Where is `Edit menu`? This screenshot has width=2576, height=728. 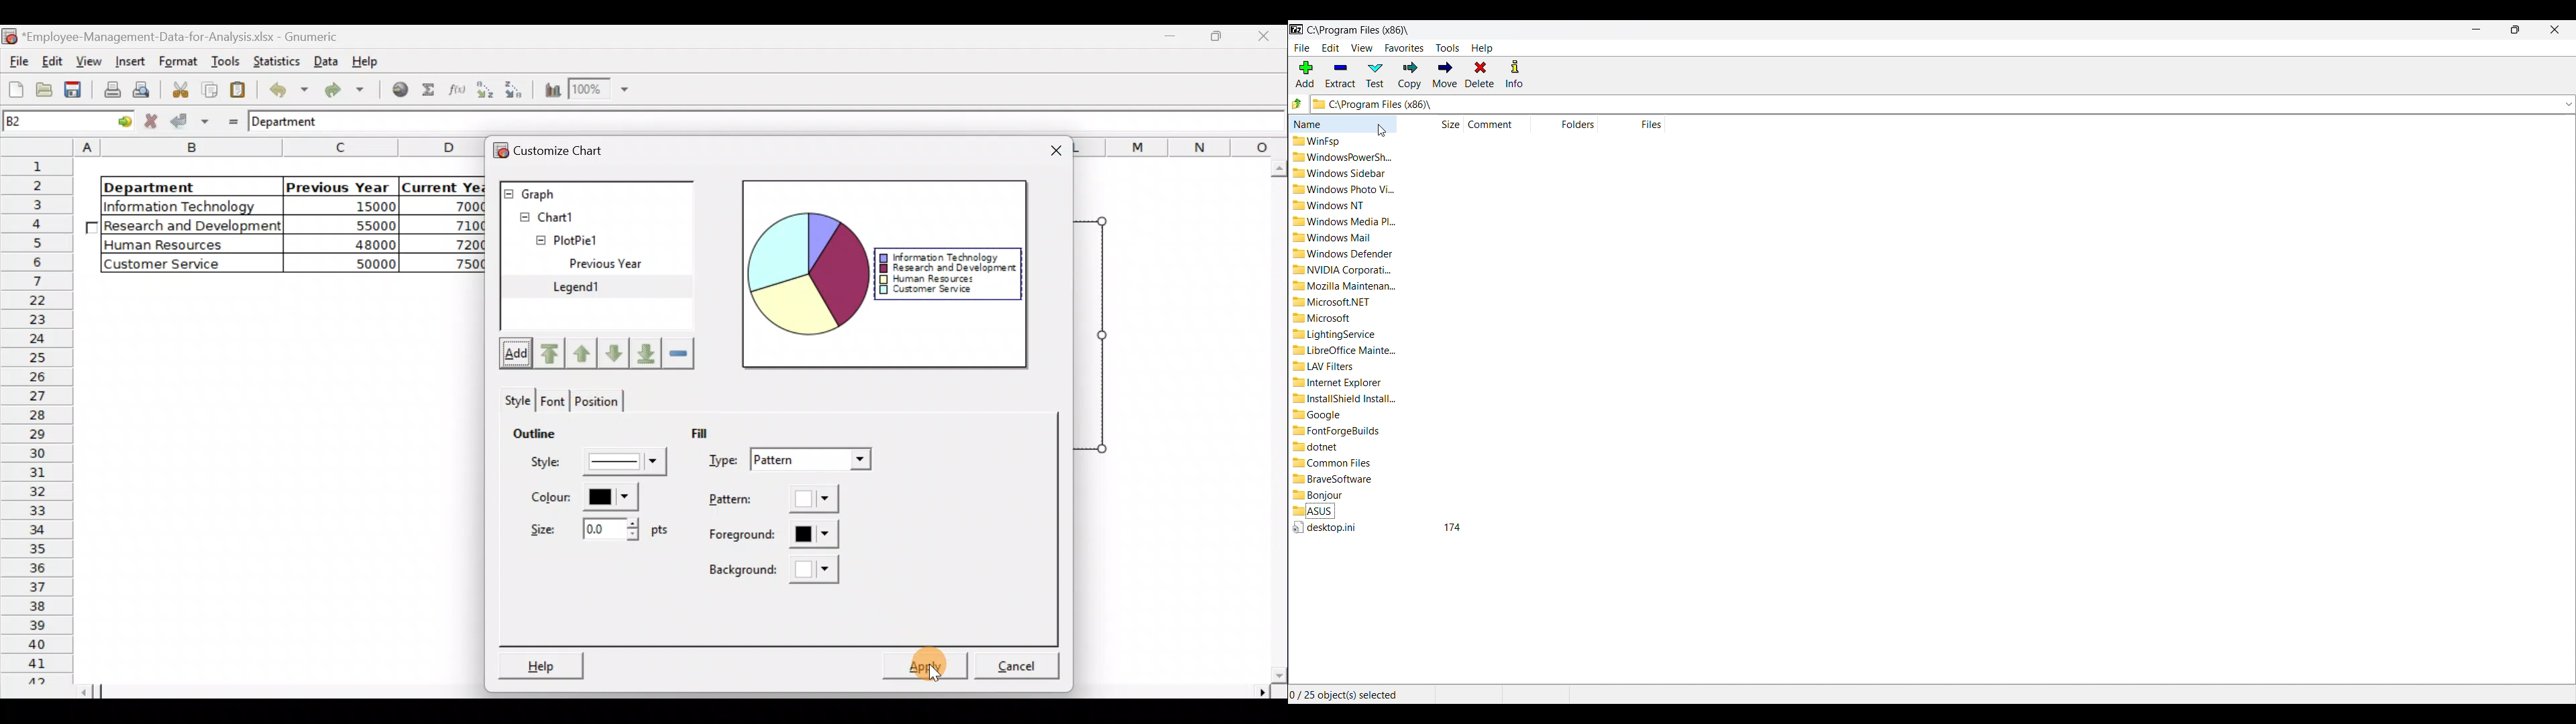
Edit menu is located at coordinates (1331, 48).